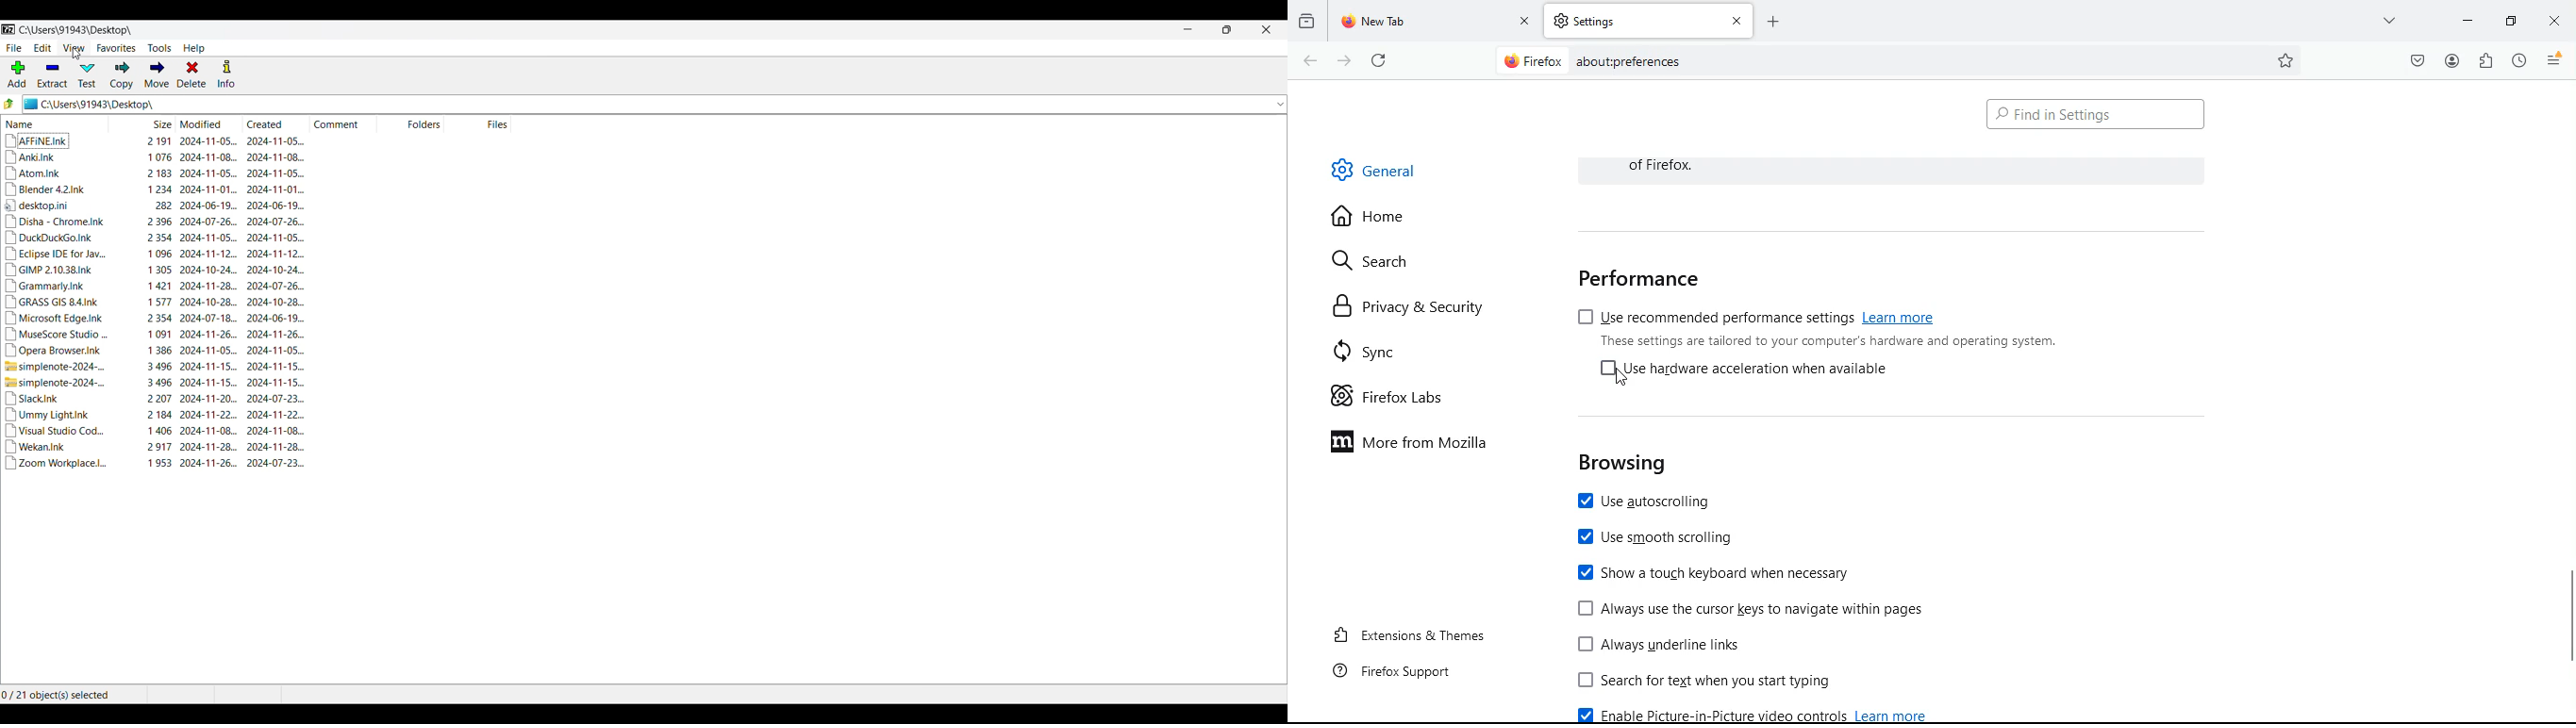 The height and width of the screenshot is (728, 2576). Describe the element at coordinates (54, 123) in the screenshot. I see `Name ` at that location.